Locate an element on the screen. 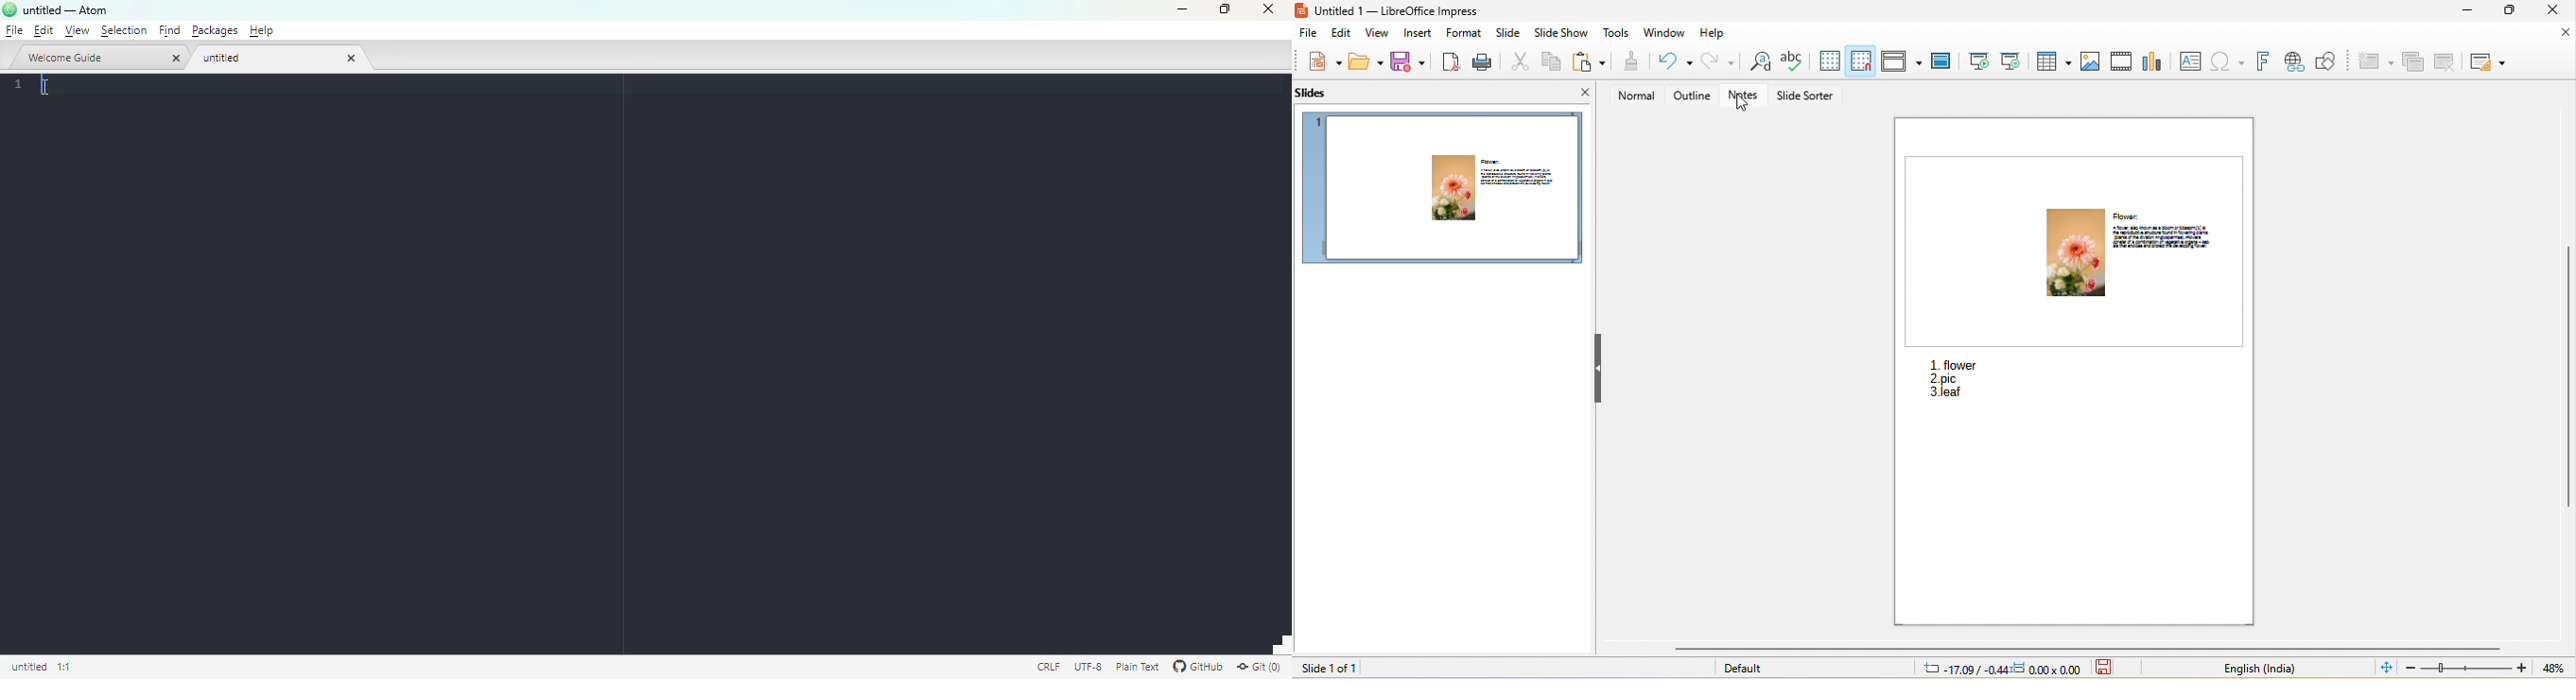 The image size is (2576, 700). redo is located at coordinates (1721, 60).